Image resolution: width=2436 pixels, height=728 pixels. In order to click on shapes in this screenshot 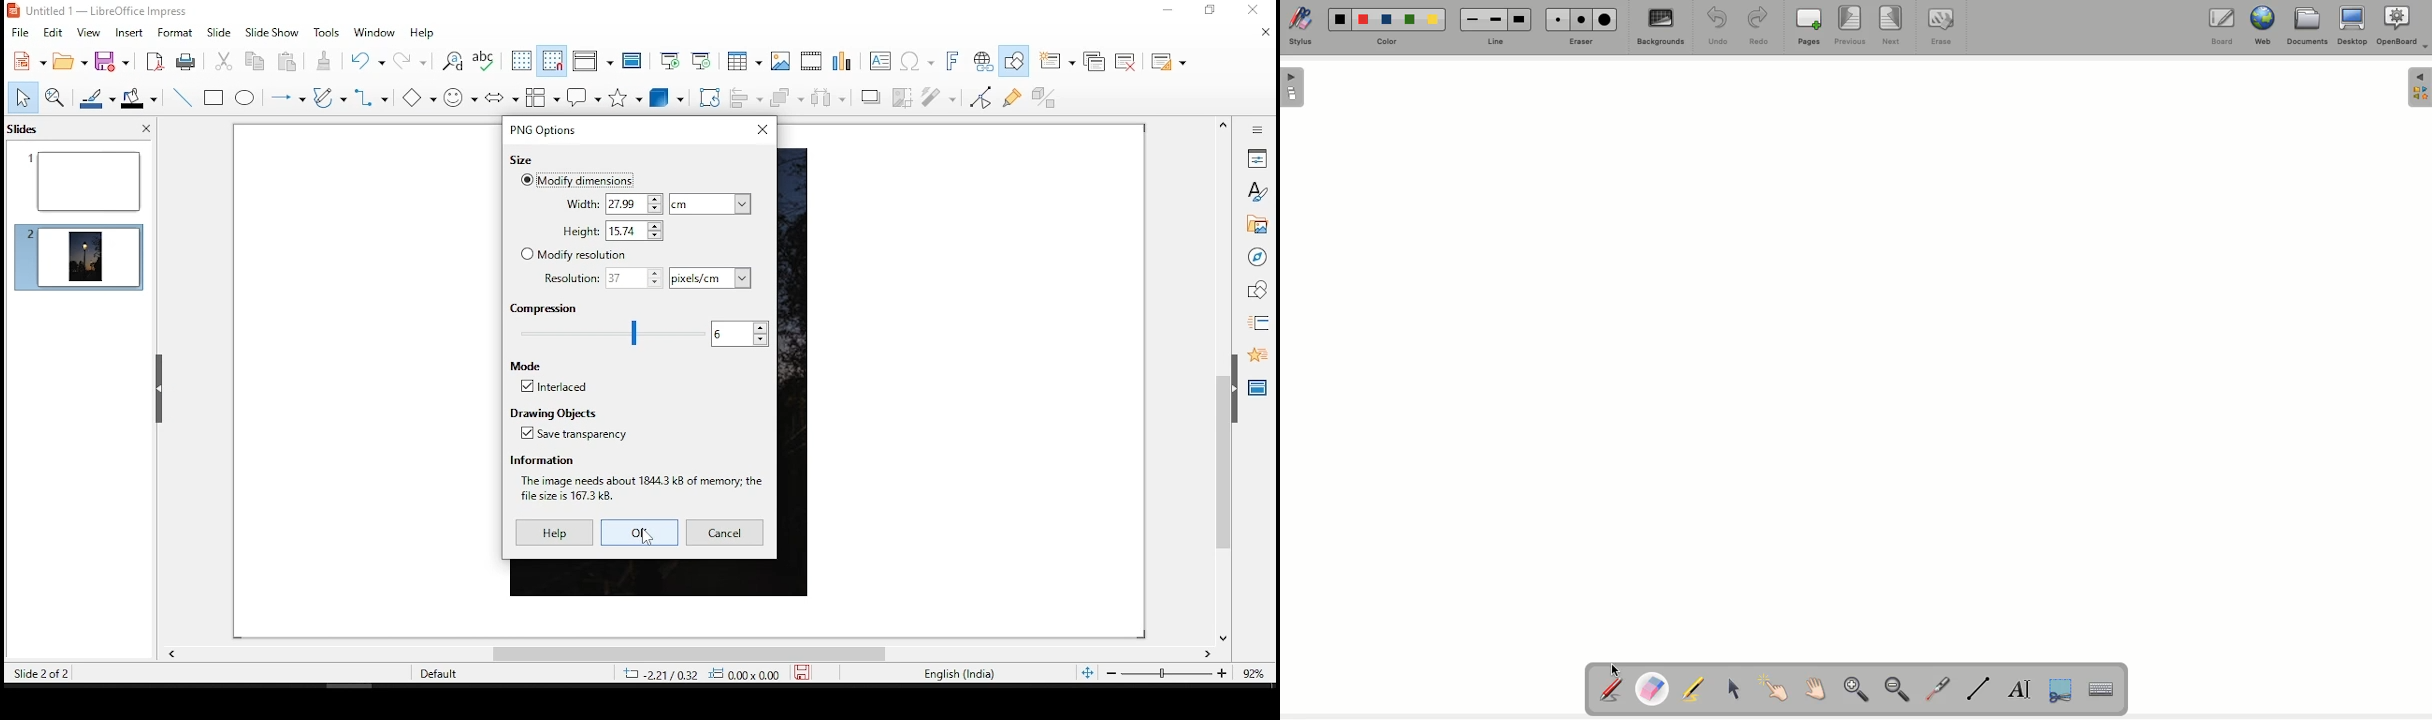, I will do `click(1259, 293)`.